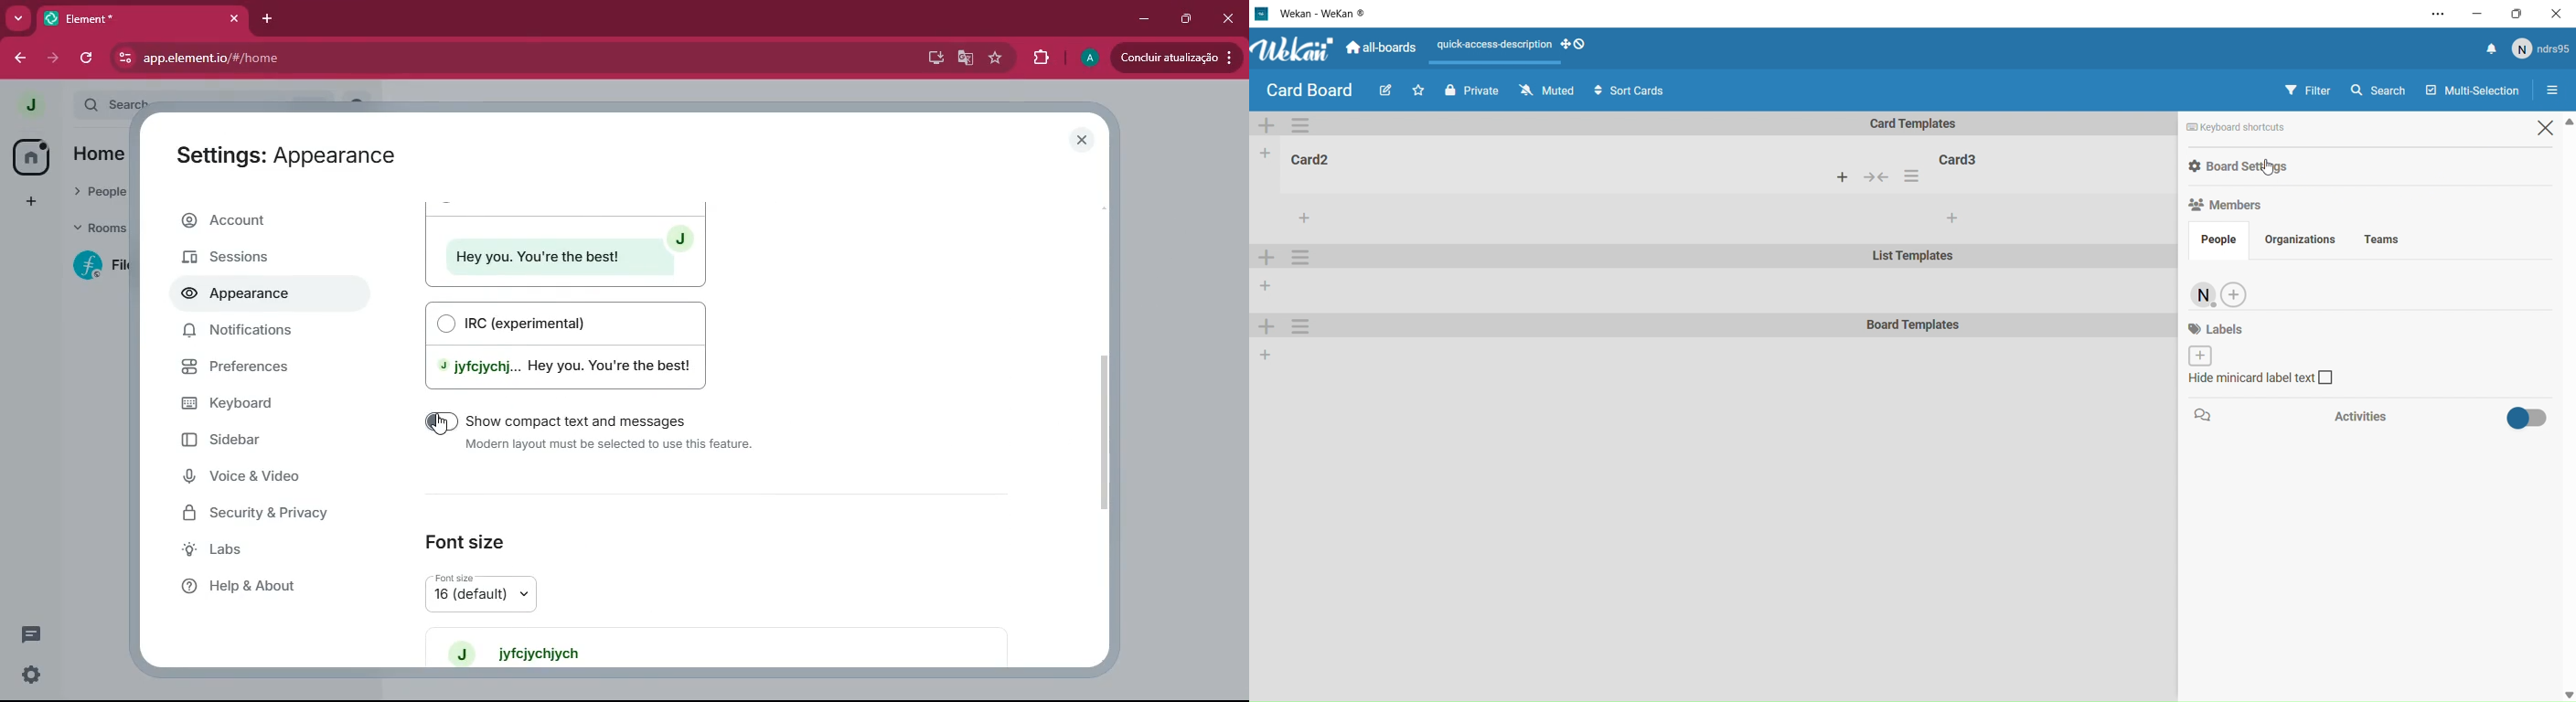  What do you see at coordinates (29, 637) in the screenshot?
I see `message` at bounding box center [29, 637].